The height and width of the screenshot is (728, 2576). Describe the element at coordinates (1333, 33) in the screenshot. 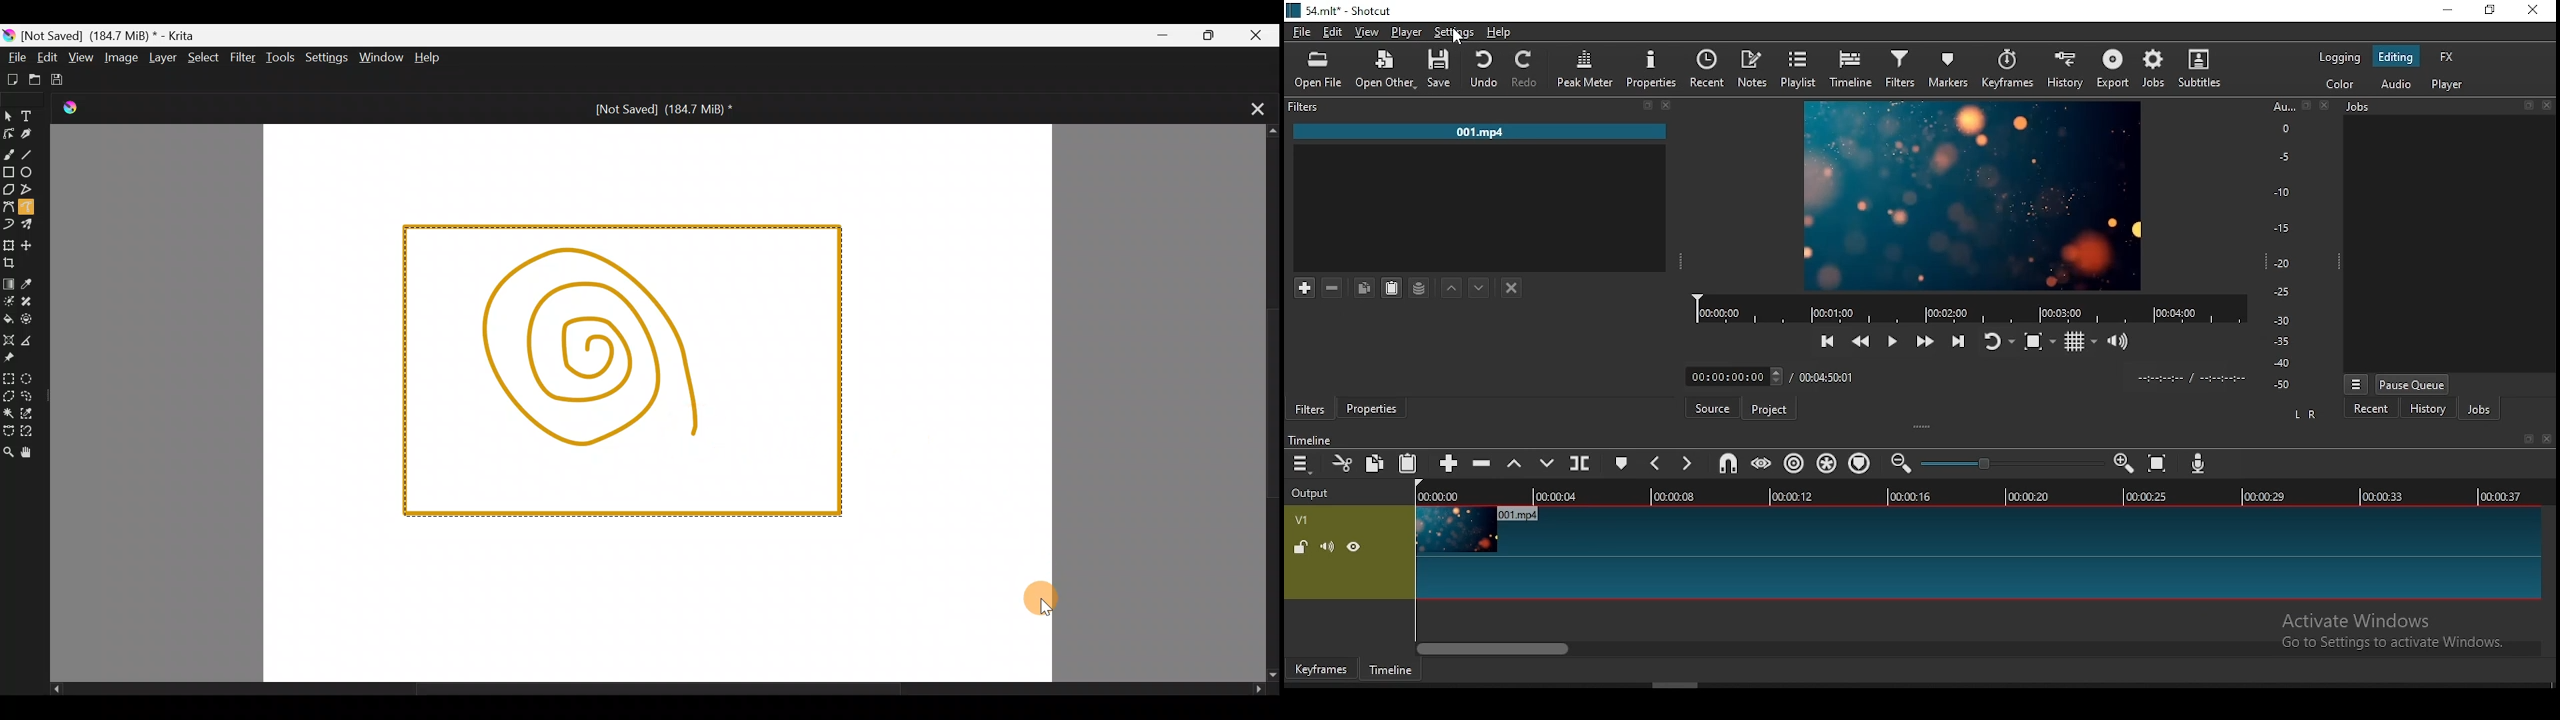

I see `edit` at that location.